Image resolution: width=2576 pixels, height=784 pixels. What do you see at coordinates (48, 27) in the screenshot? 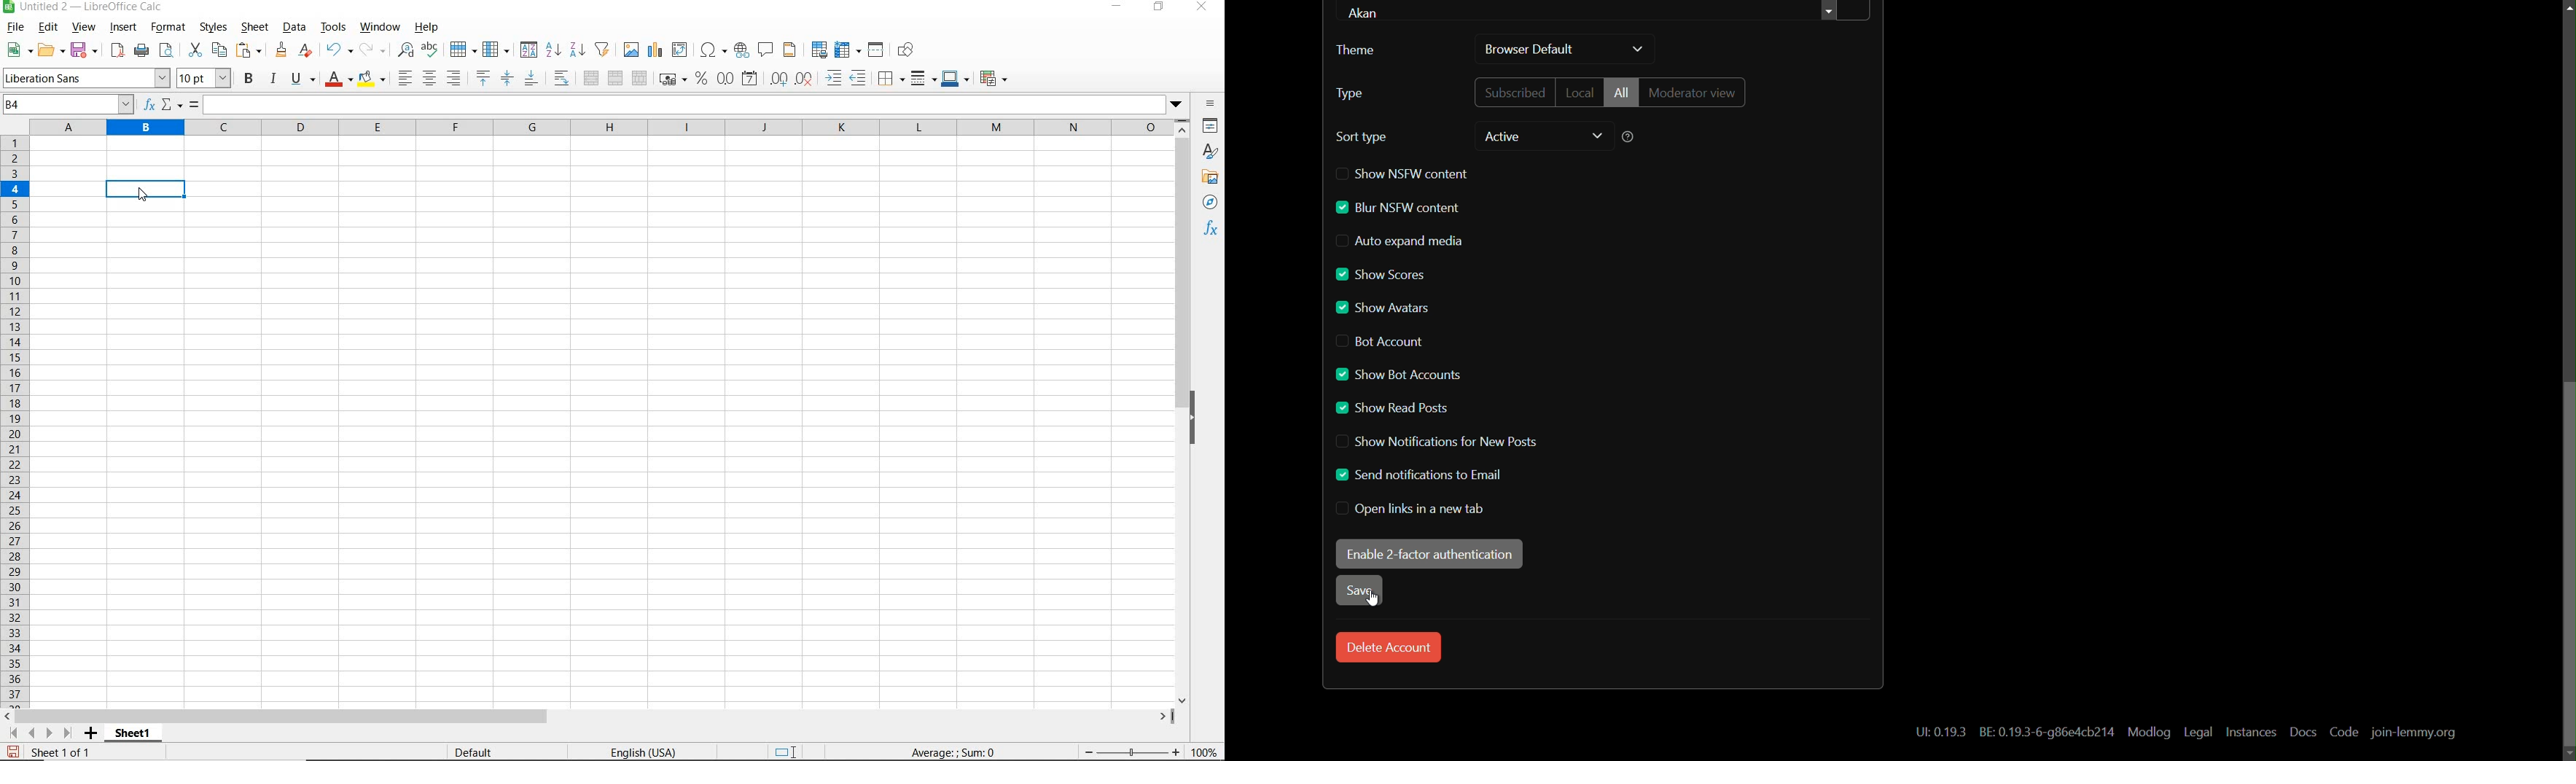
I see `edit` at bounding box center [48, 27].